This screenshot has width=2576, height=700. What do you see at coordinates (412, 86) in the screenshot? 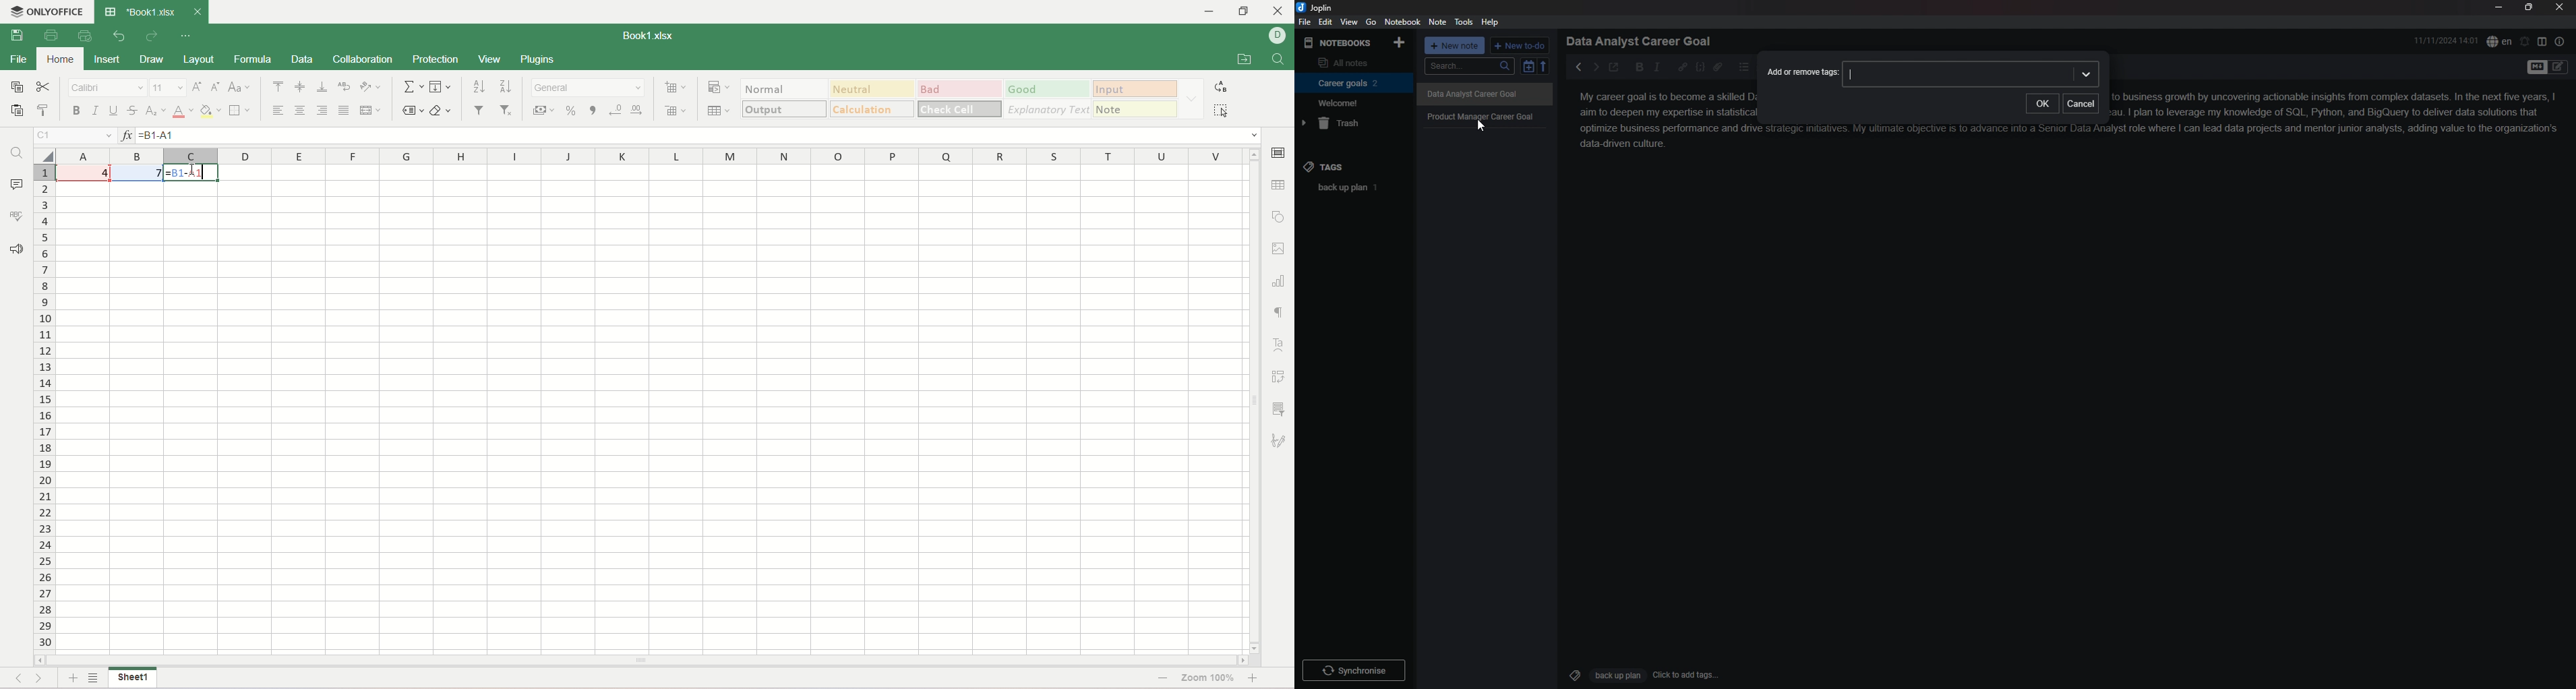
I see `summation` at bounding box center [412, 86].